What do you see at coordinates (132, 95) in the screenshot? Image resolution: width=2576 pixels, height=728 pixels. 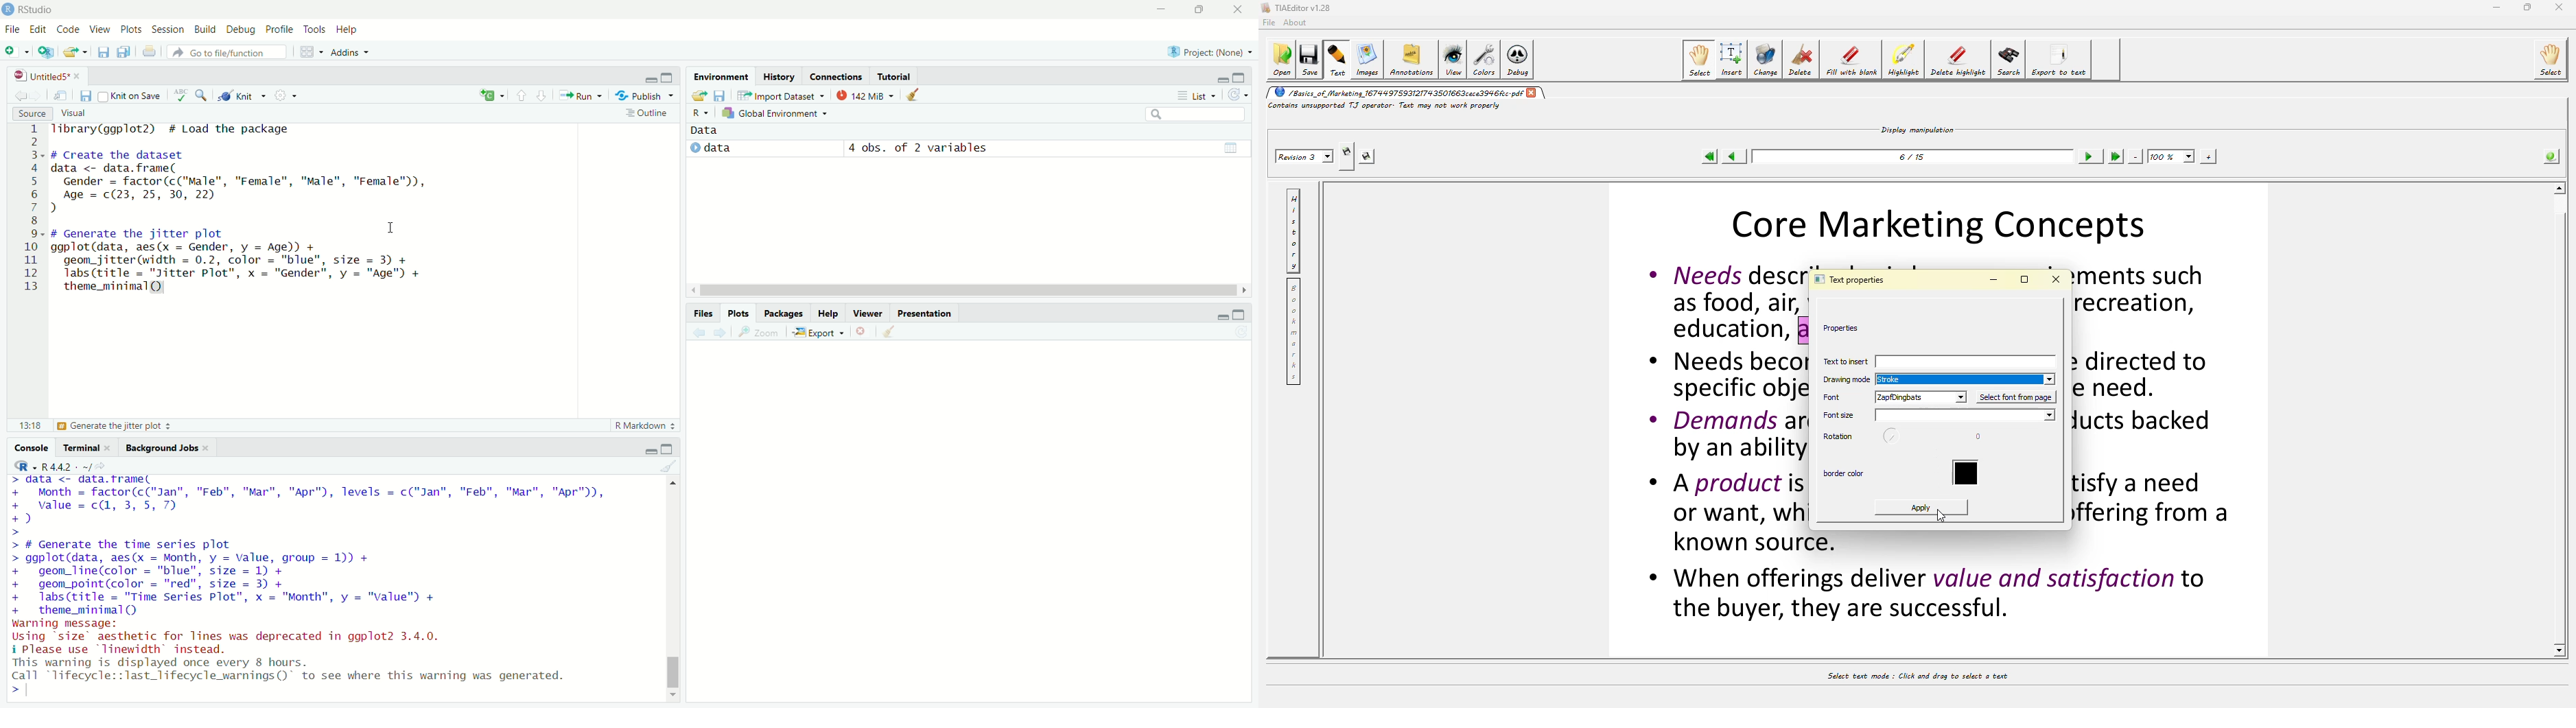 I see `knit on save` at bounding box center [132, 95].